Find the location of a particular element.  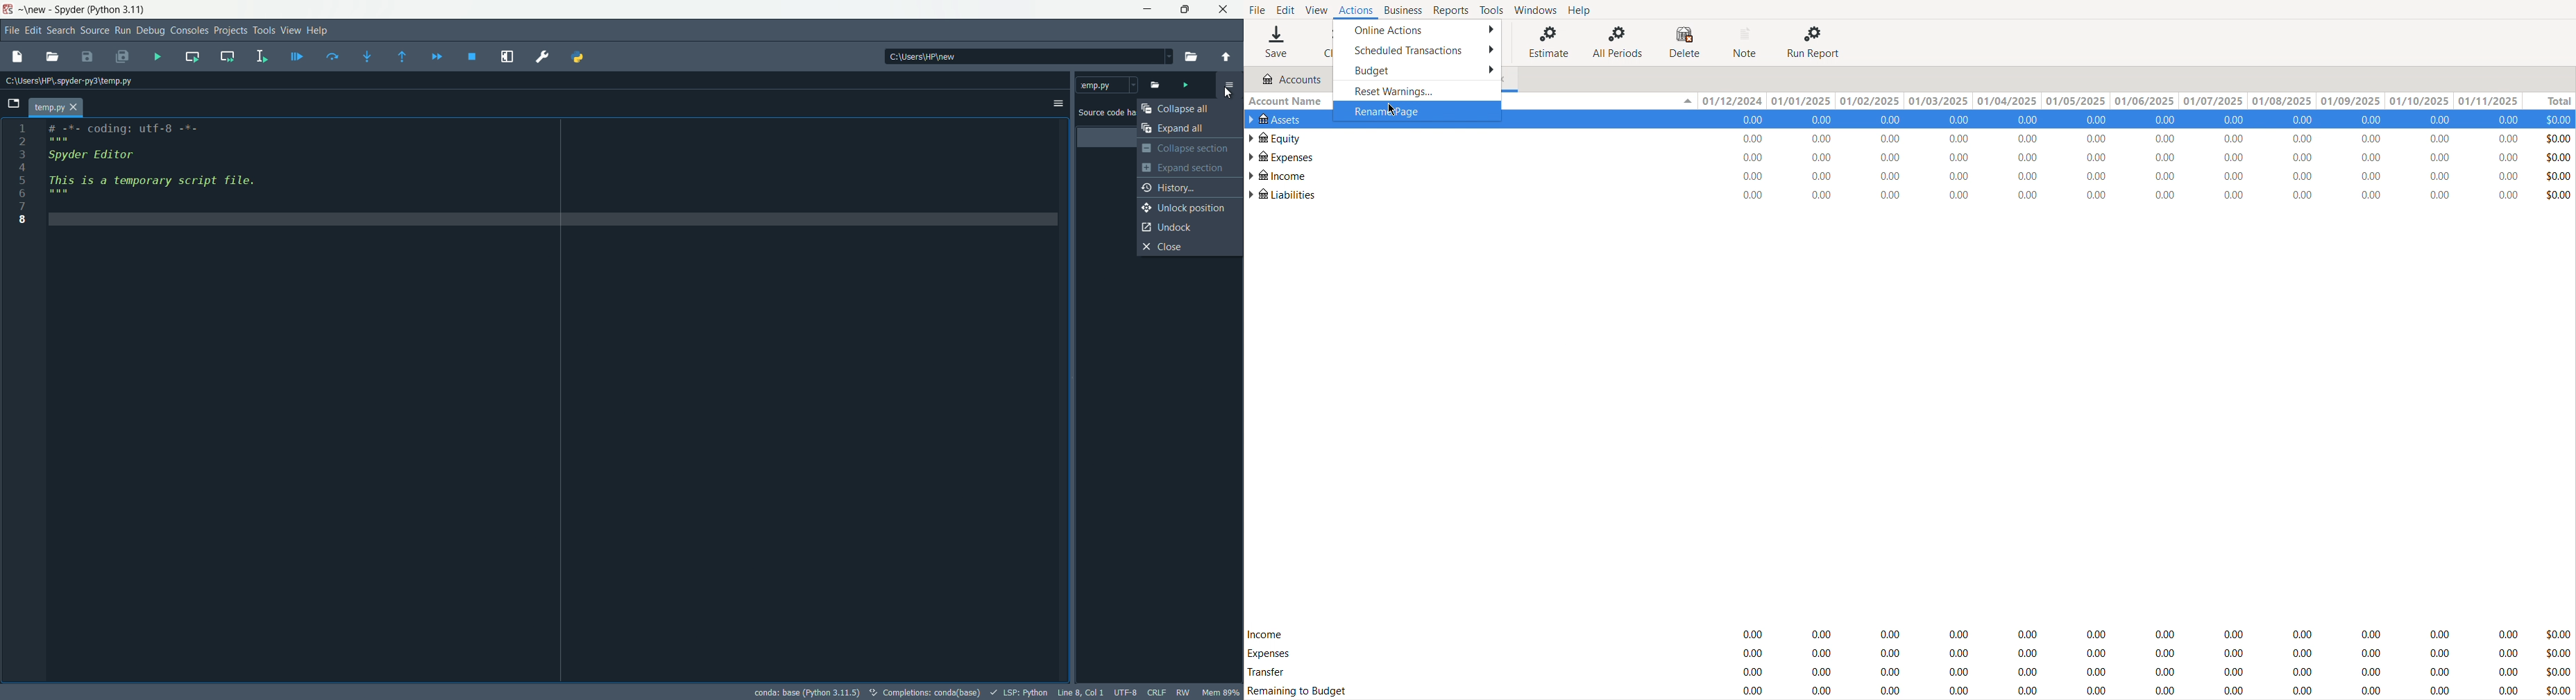

View is located at coordinates (1315, 9).